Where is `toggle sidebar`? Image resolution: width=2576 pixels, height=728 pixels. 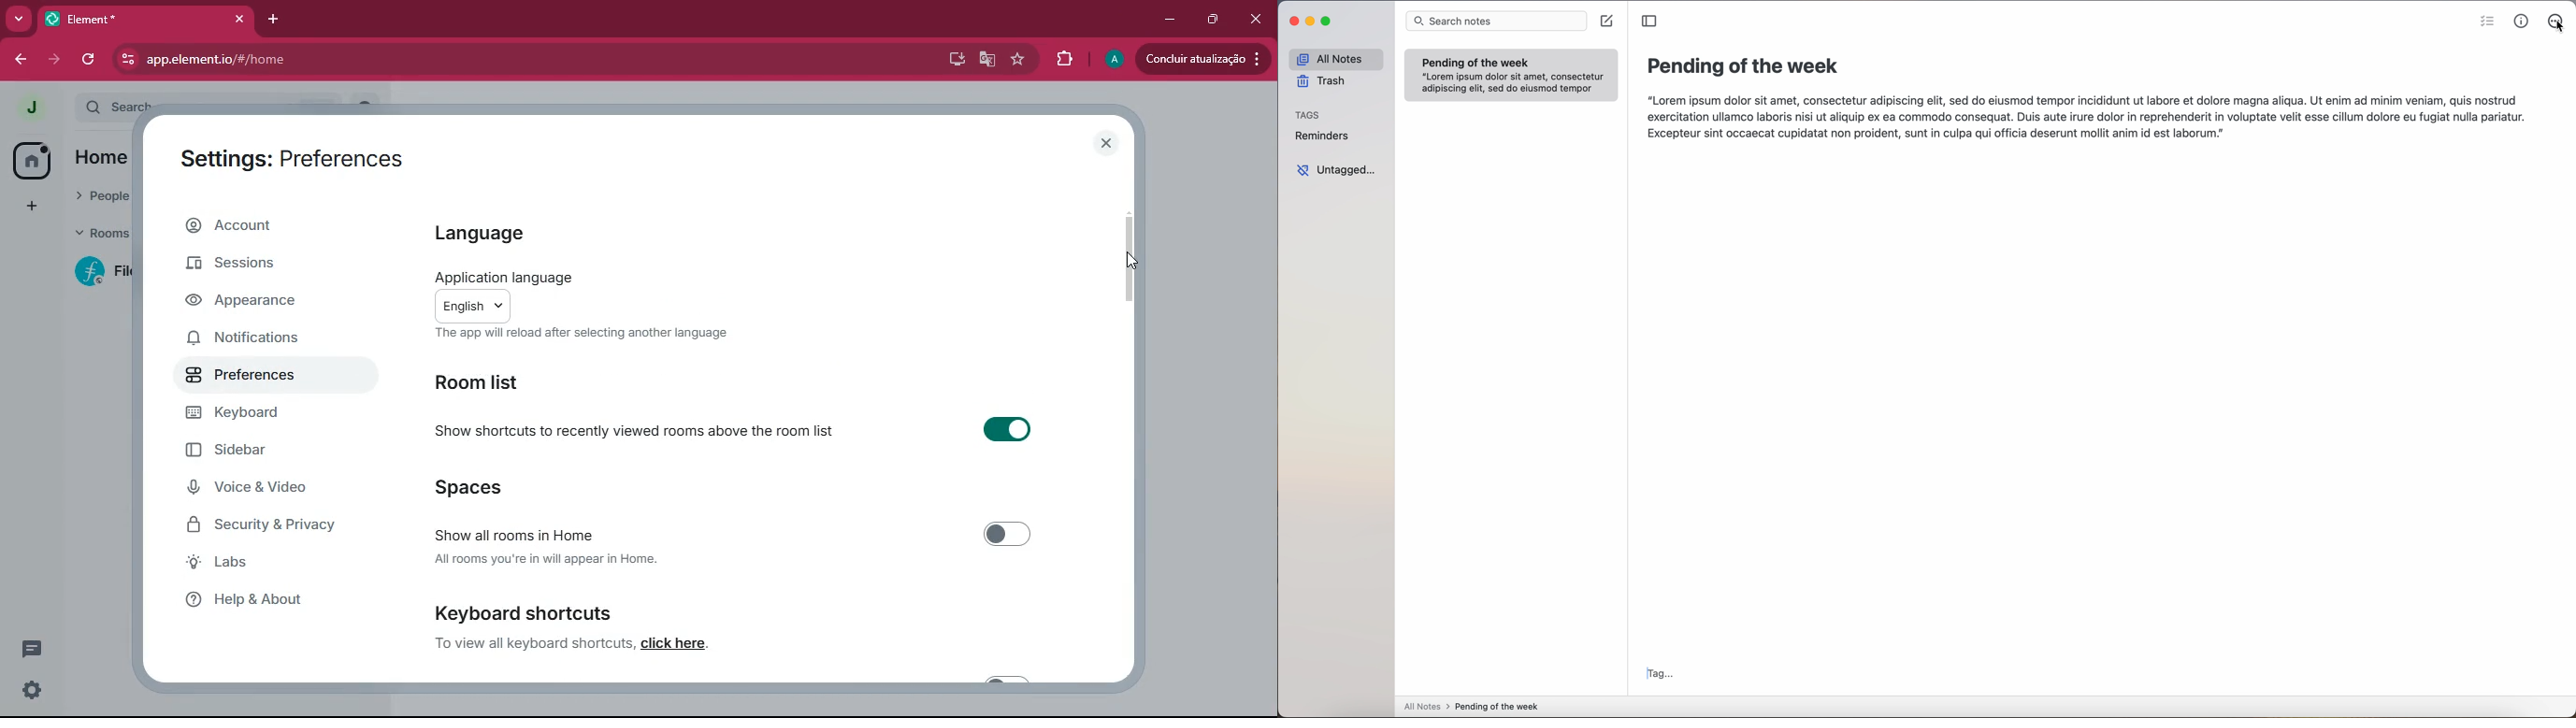 toggle sidebar is located at coordinates (1651, 21).